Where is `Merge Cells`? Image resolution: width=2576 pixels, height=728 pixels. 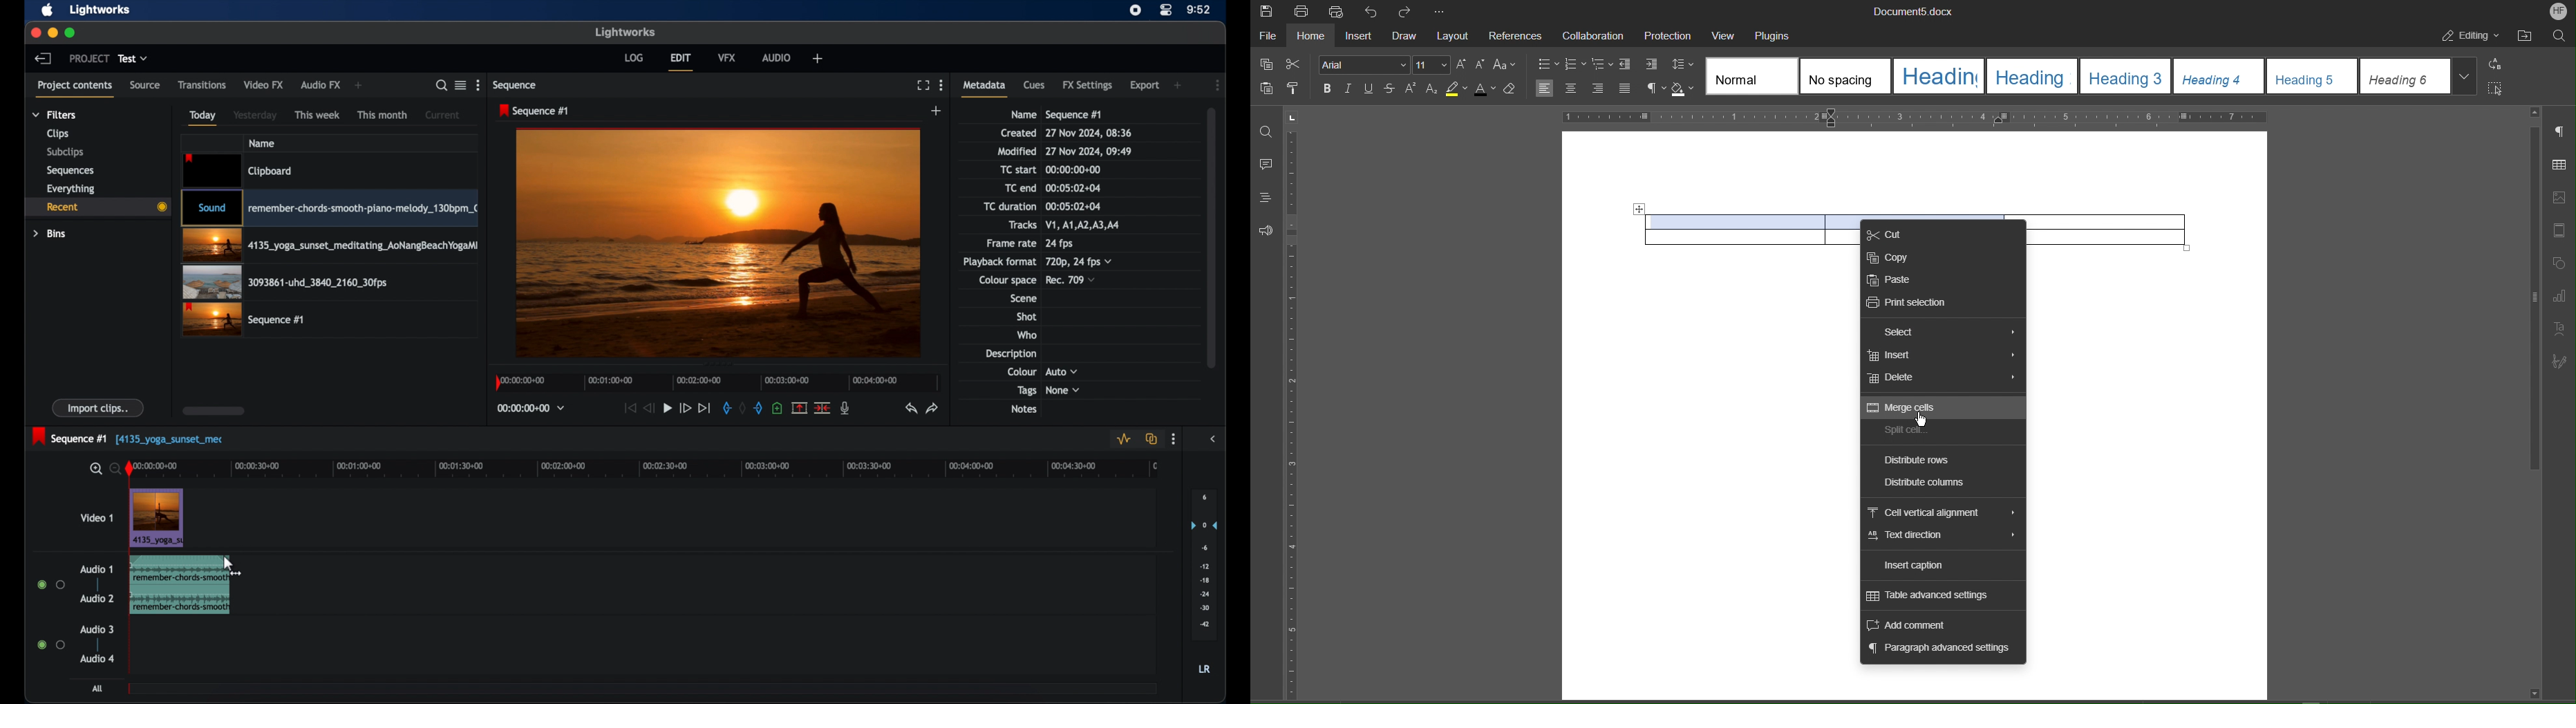 Merge Cells is located at coordinates (1909, 409).